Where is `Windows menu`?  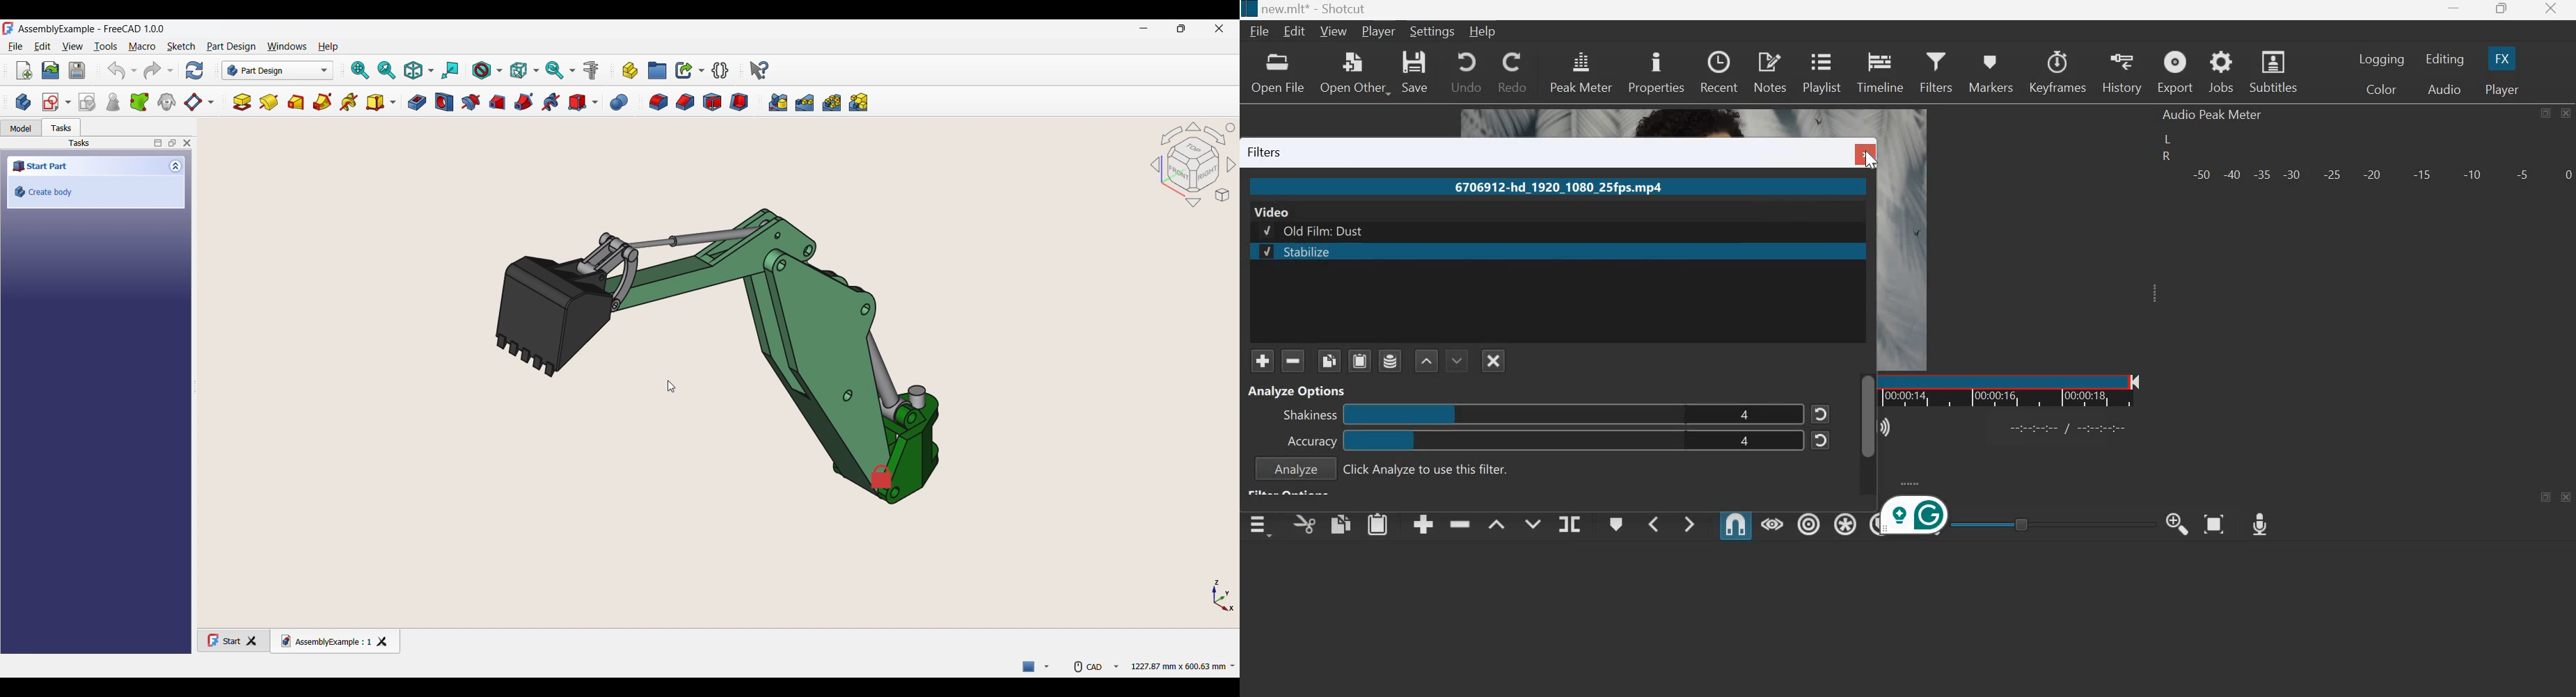
Windows menu is located at coordinates (287, 48).